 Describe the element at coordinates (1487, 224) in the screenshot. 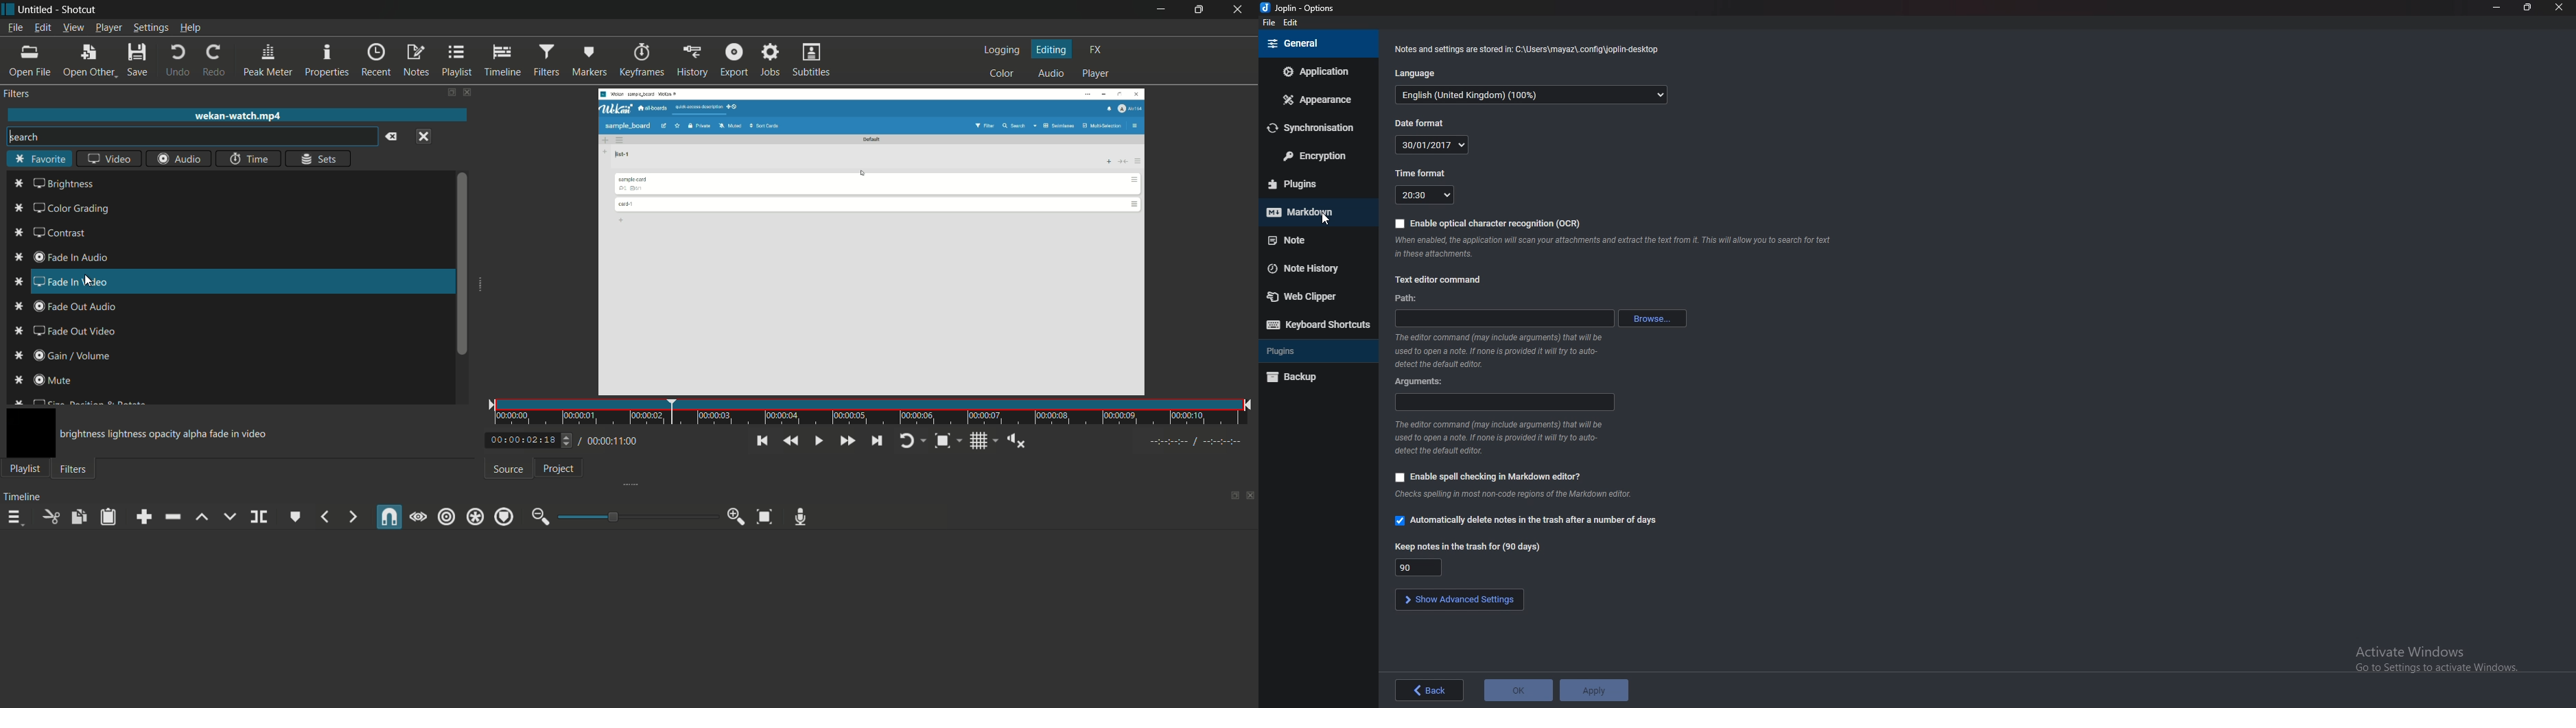

I see `Enable optical character recognition` at that location.